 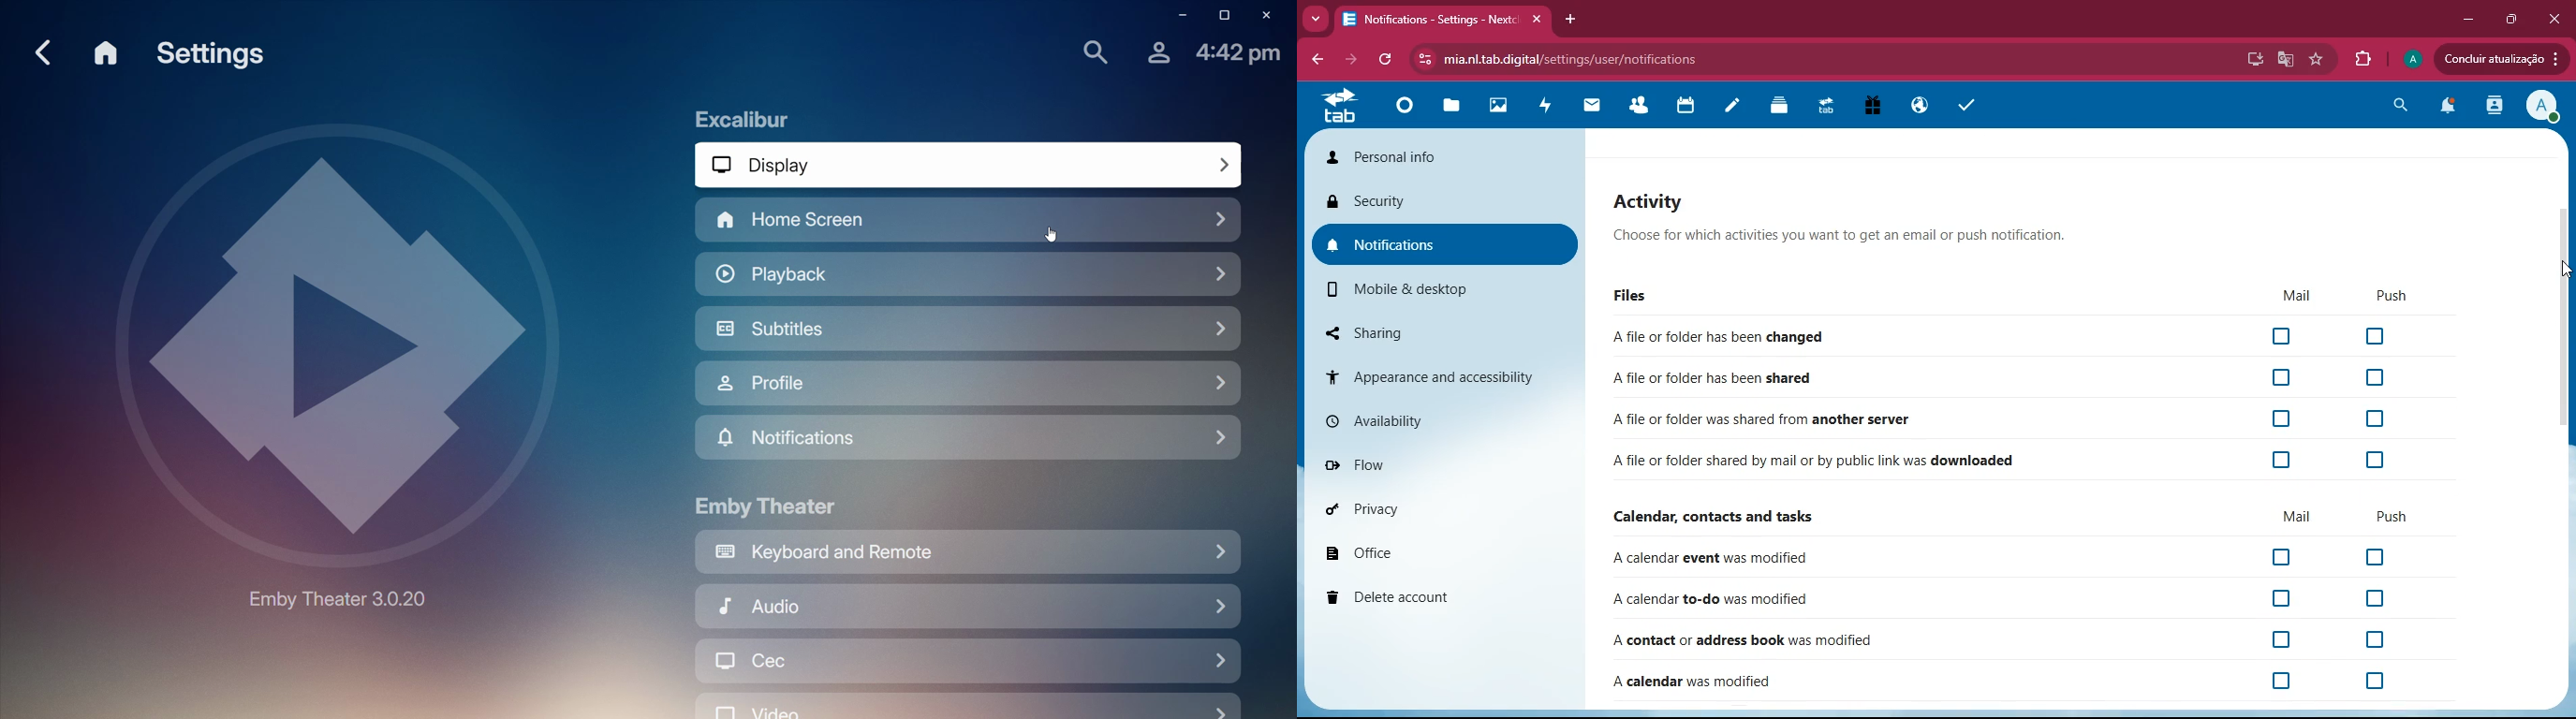 What do you see at coordinates (2413, 57) in the screenshot?
I see `Profile` at bounding box center [2413, 57].